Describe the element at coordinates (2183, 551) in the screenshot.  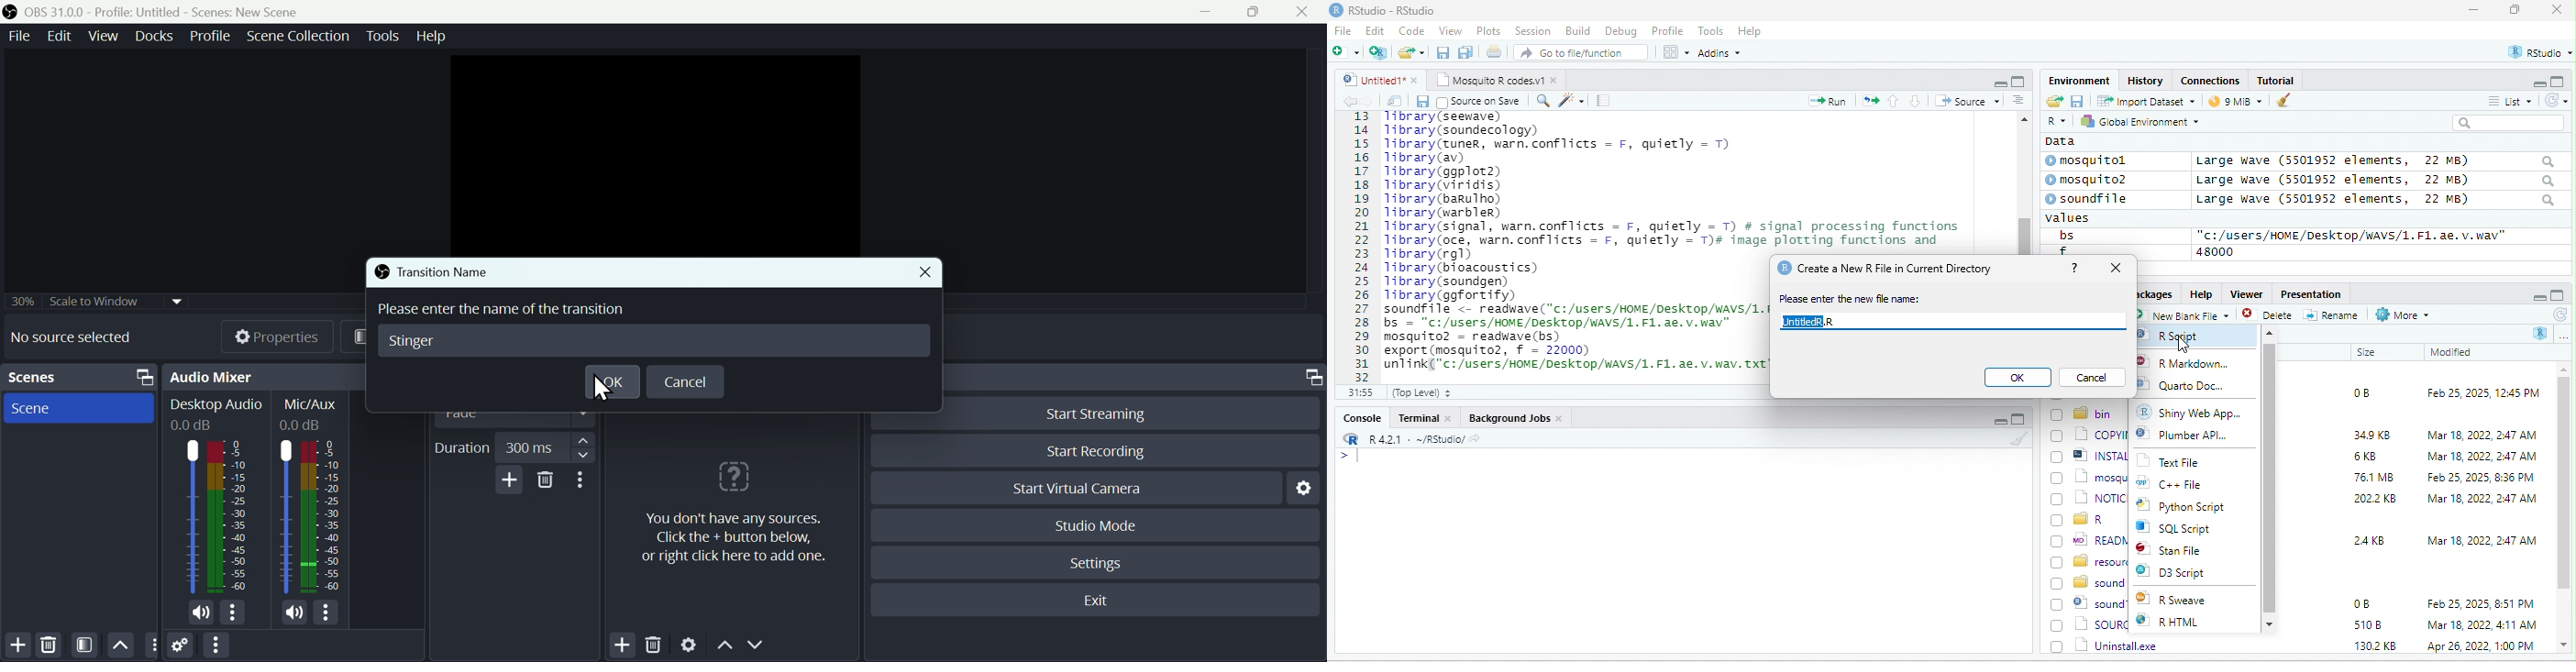
I see `stan File` at that location.